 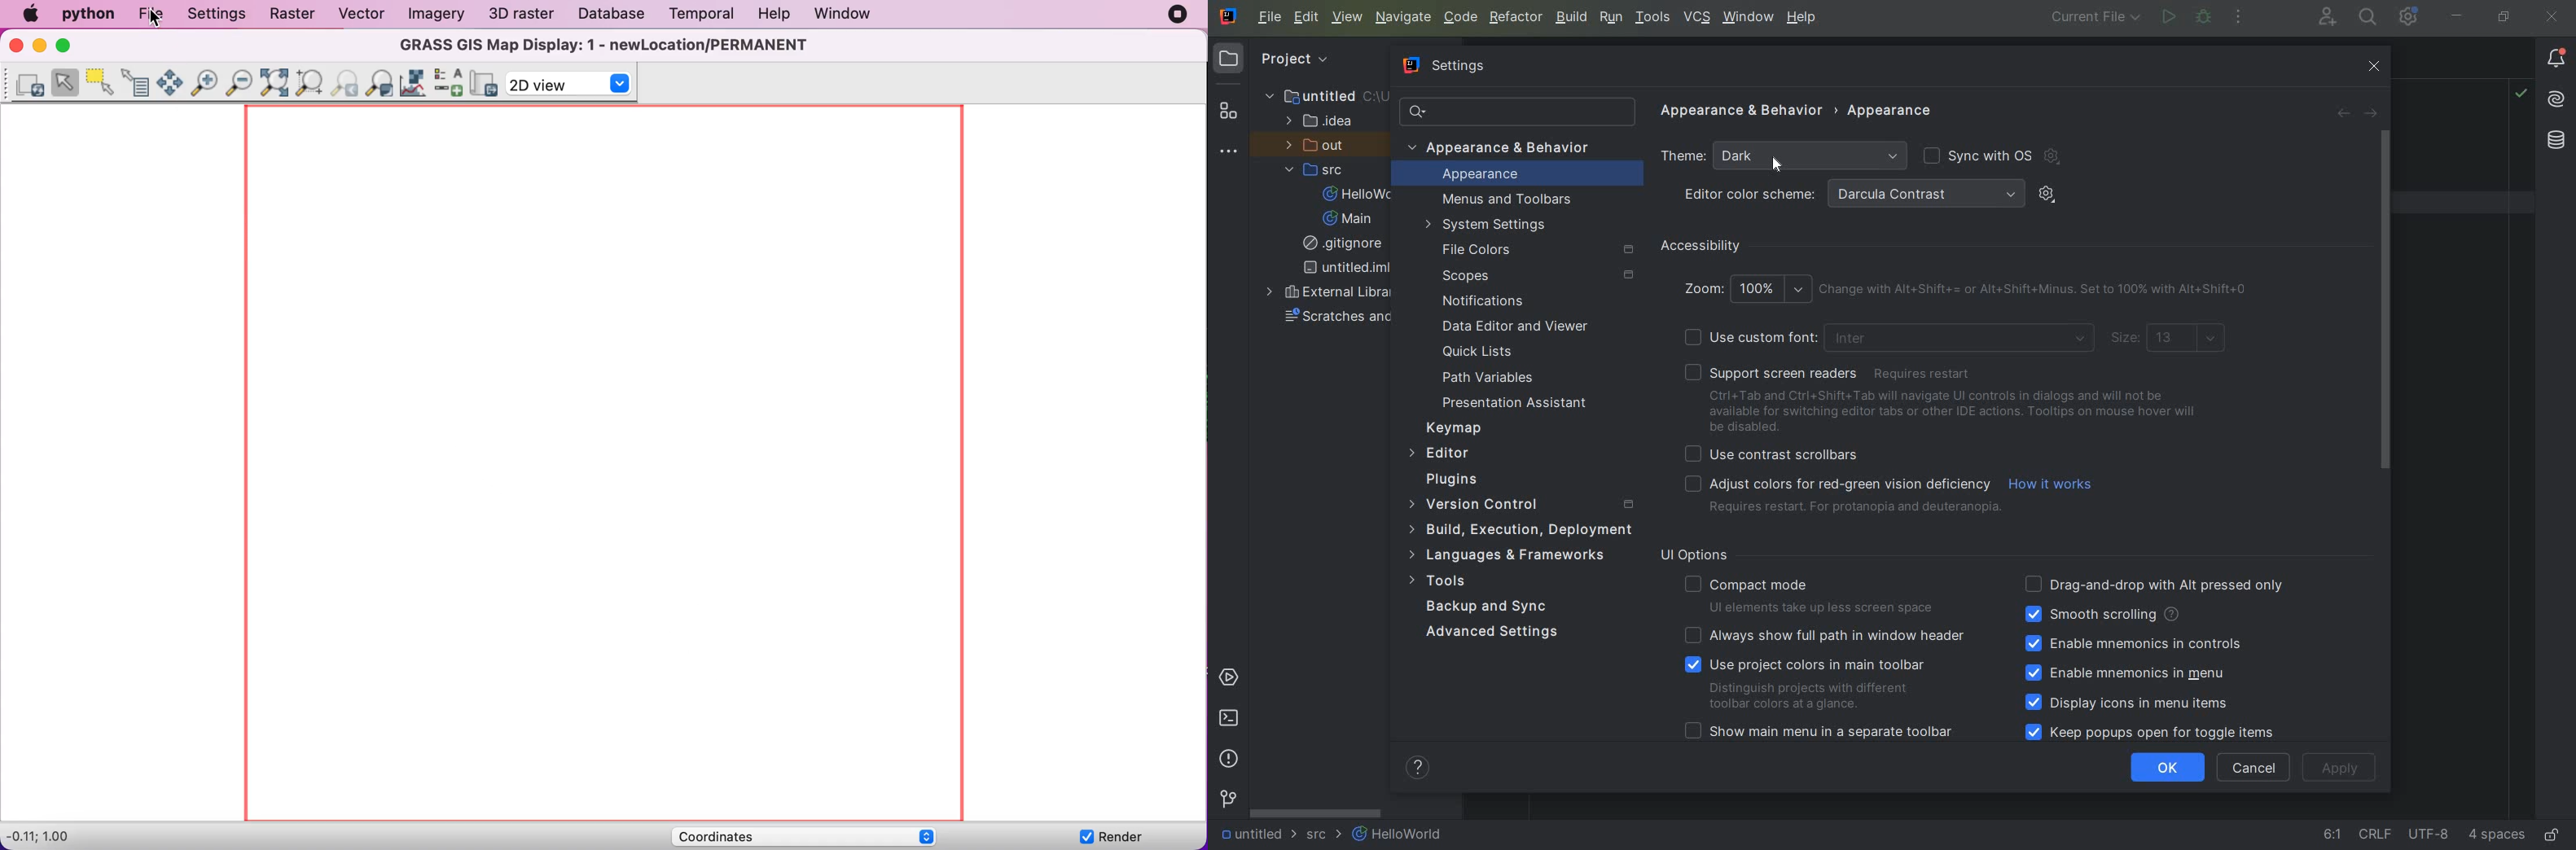 I want to click on WINDOW, so click(x=1747, y=19).